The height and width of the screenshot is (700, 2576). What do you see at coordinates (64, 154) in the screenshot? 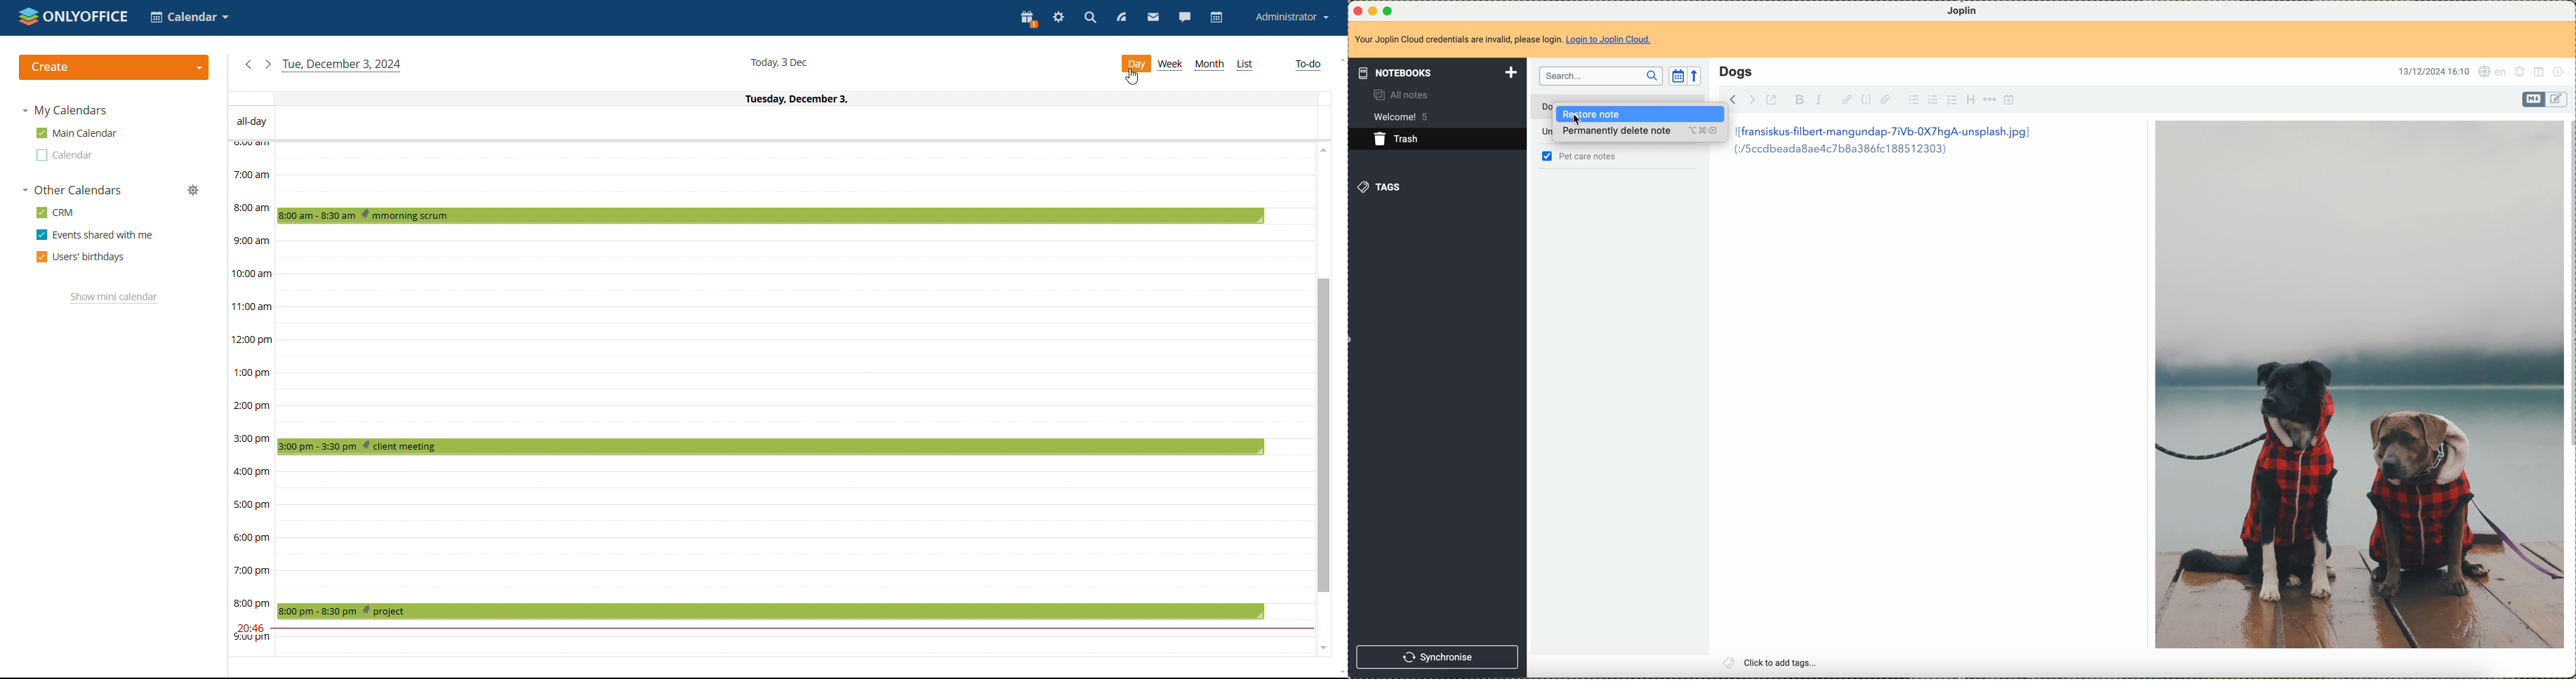
I see `calendar` at bounding box center [64, 154].